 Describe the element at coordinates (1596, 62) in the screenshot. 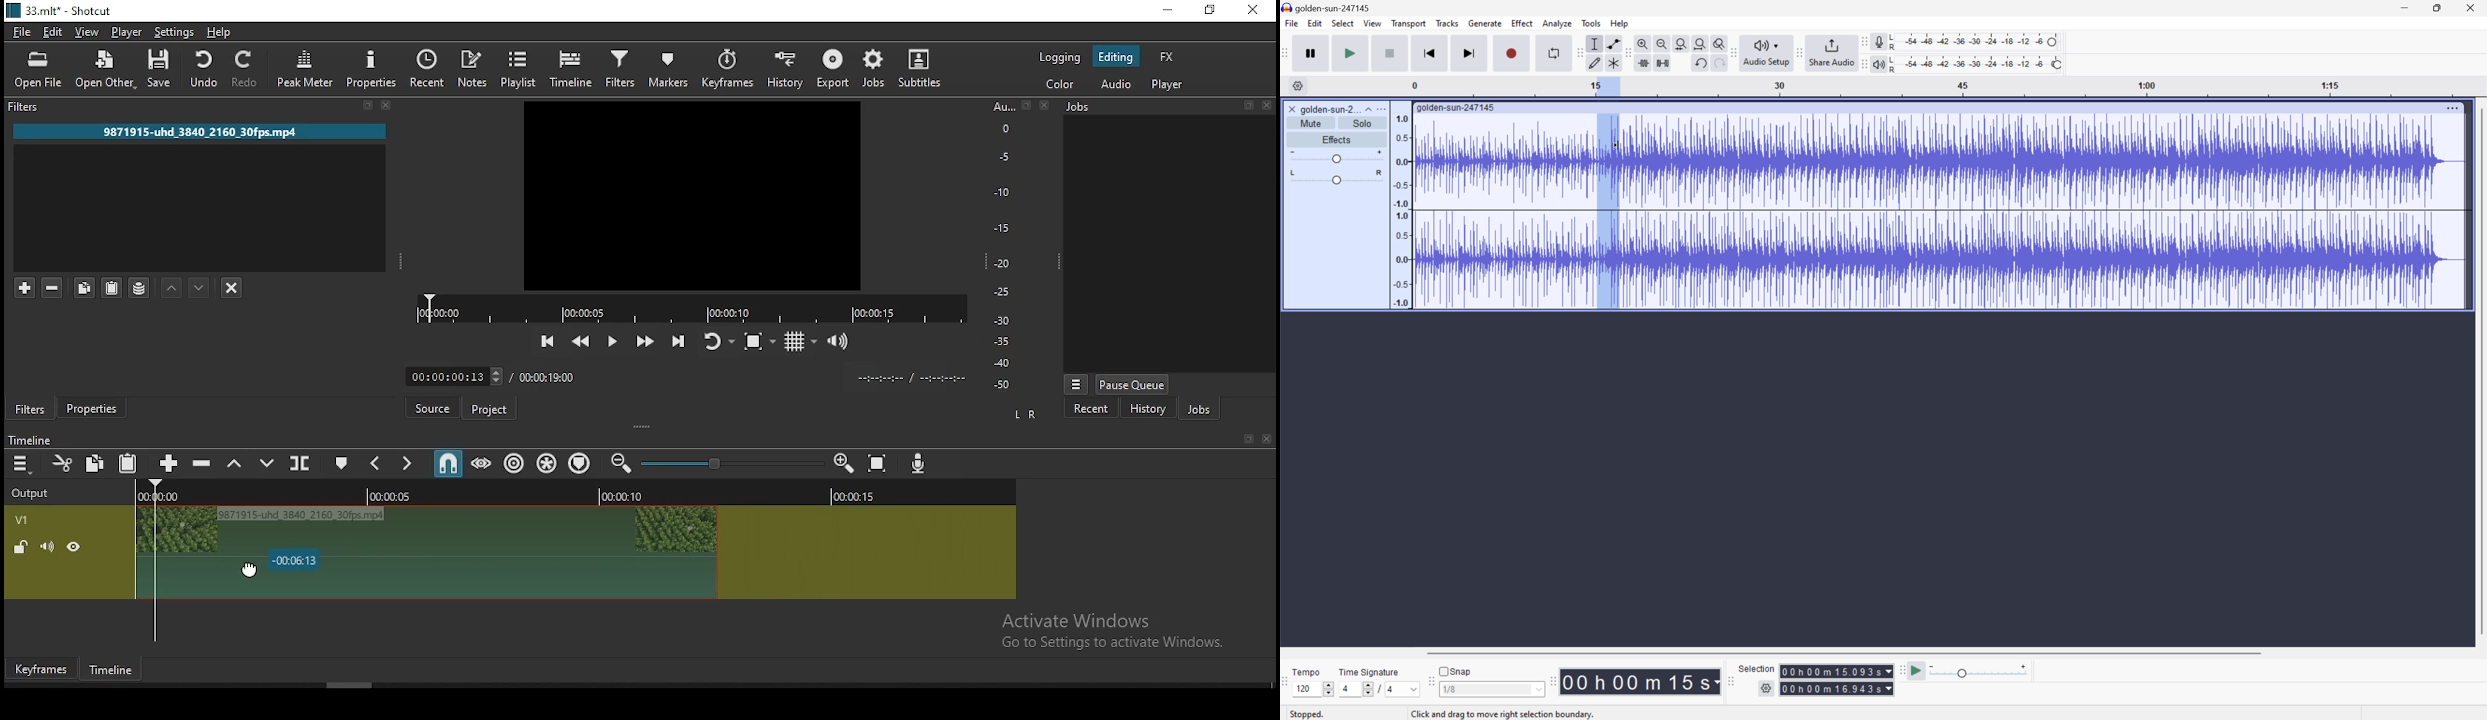

I see `Draw style` at that location.